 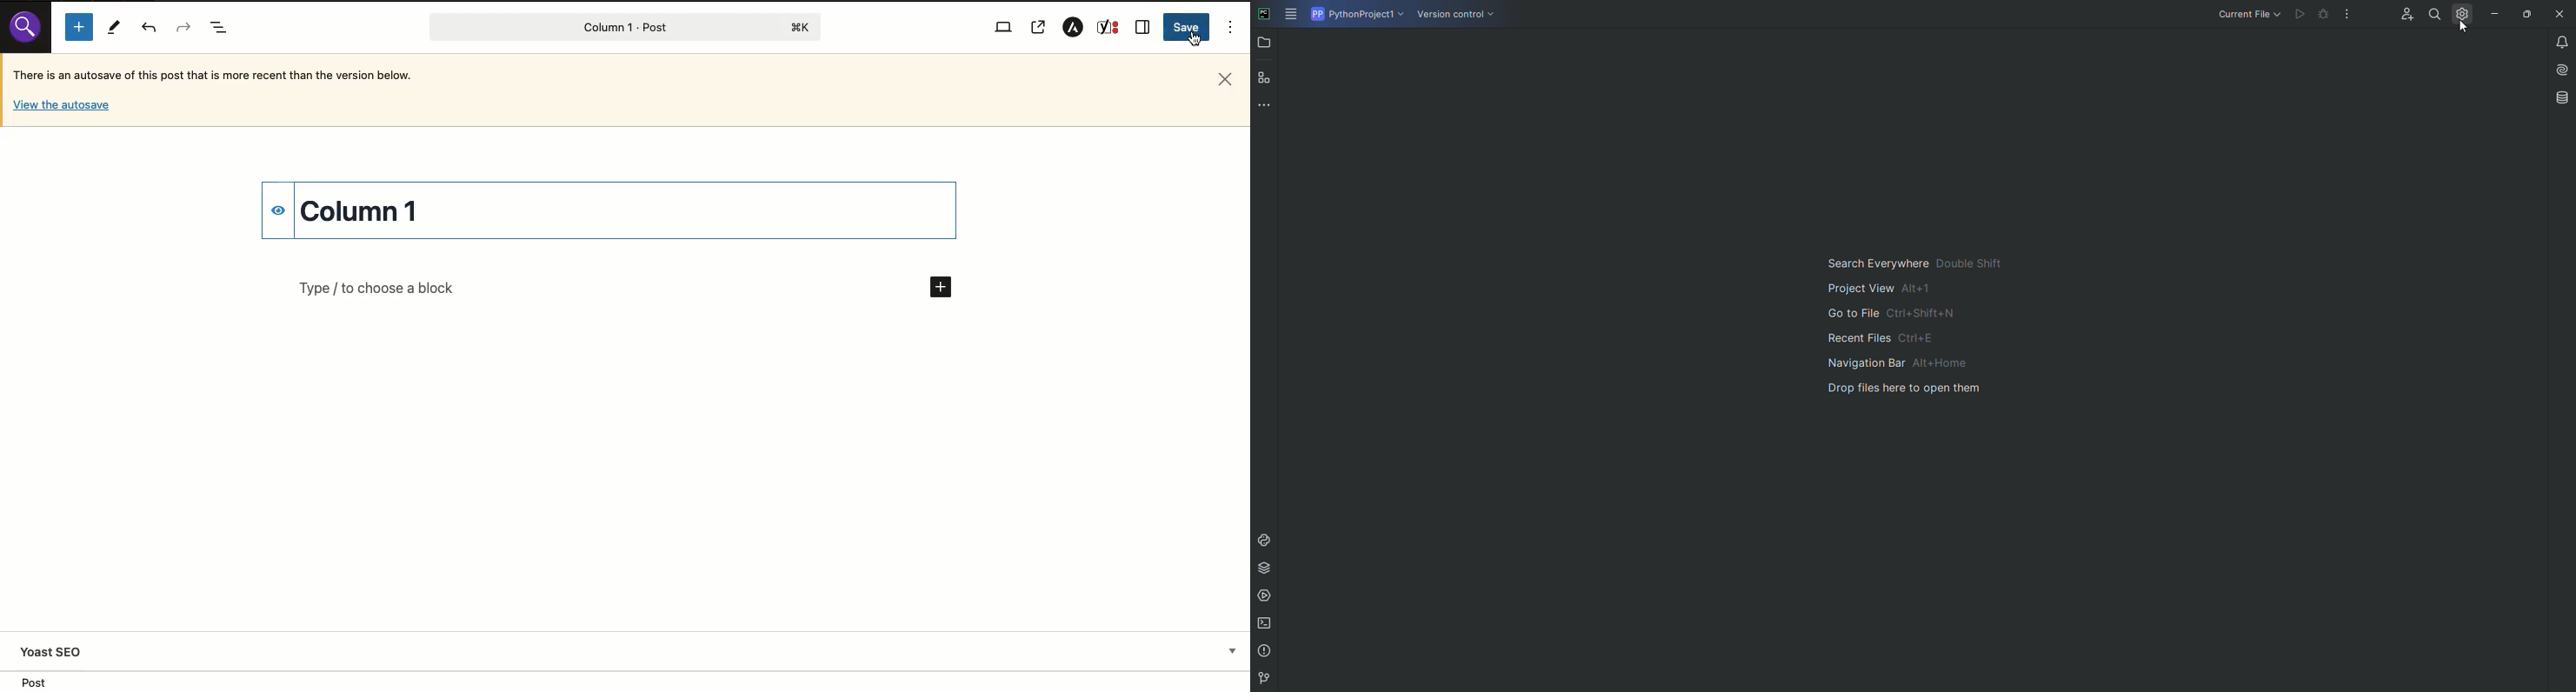 What do you see at coordinates (234, 74) in the screenshot?
I see `Autosave` at bounding box center [234, 74].